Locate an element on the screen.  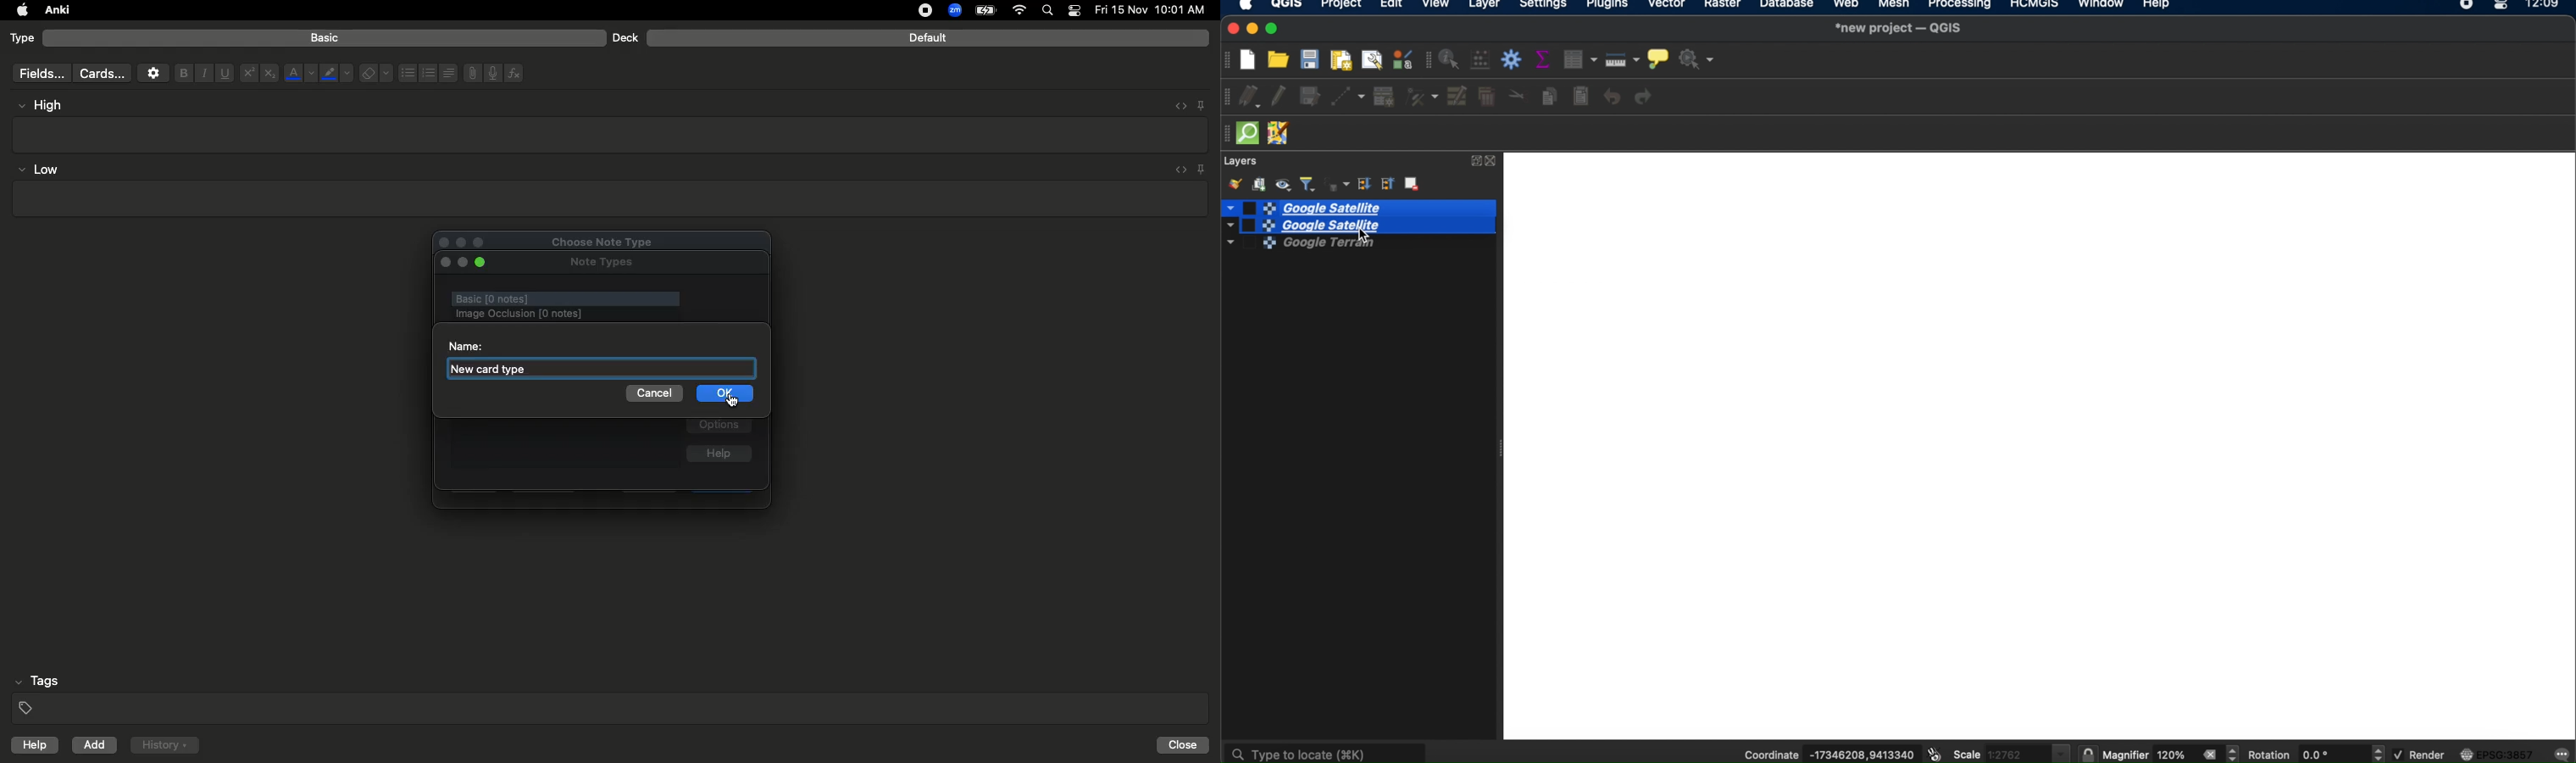
Google Satellite is located at coordinates (1325, 225).